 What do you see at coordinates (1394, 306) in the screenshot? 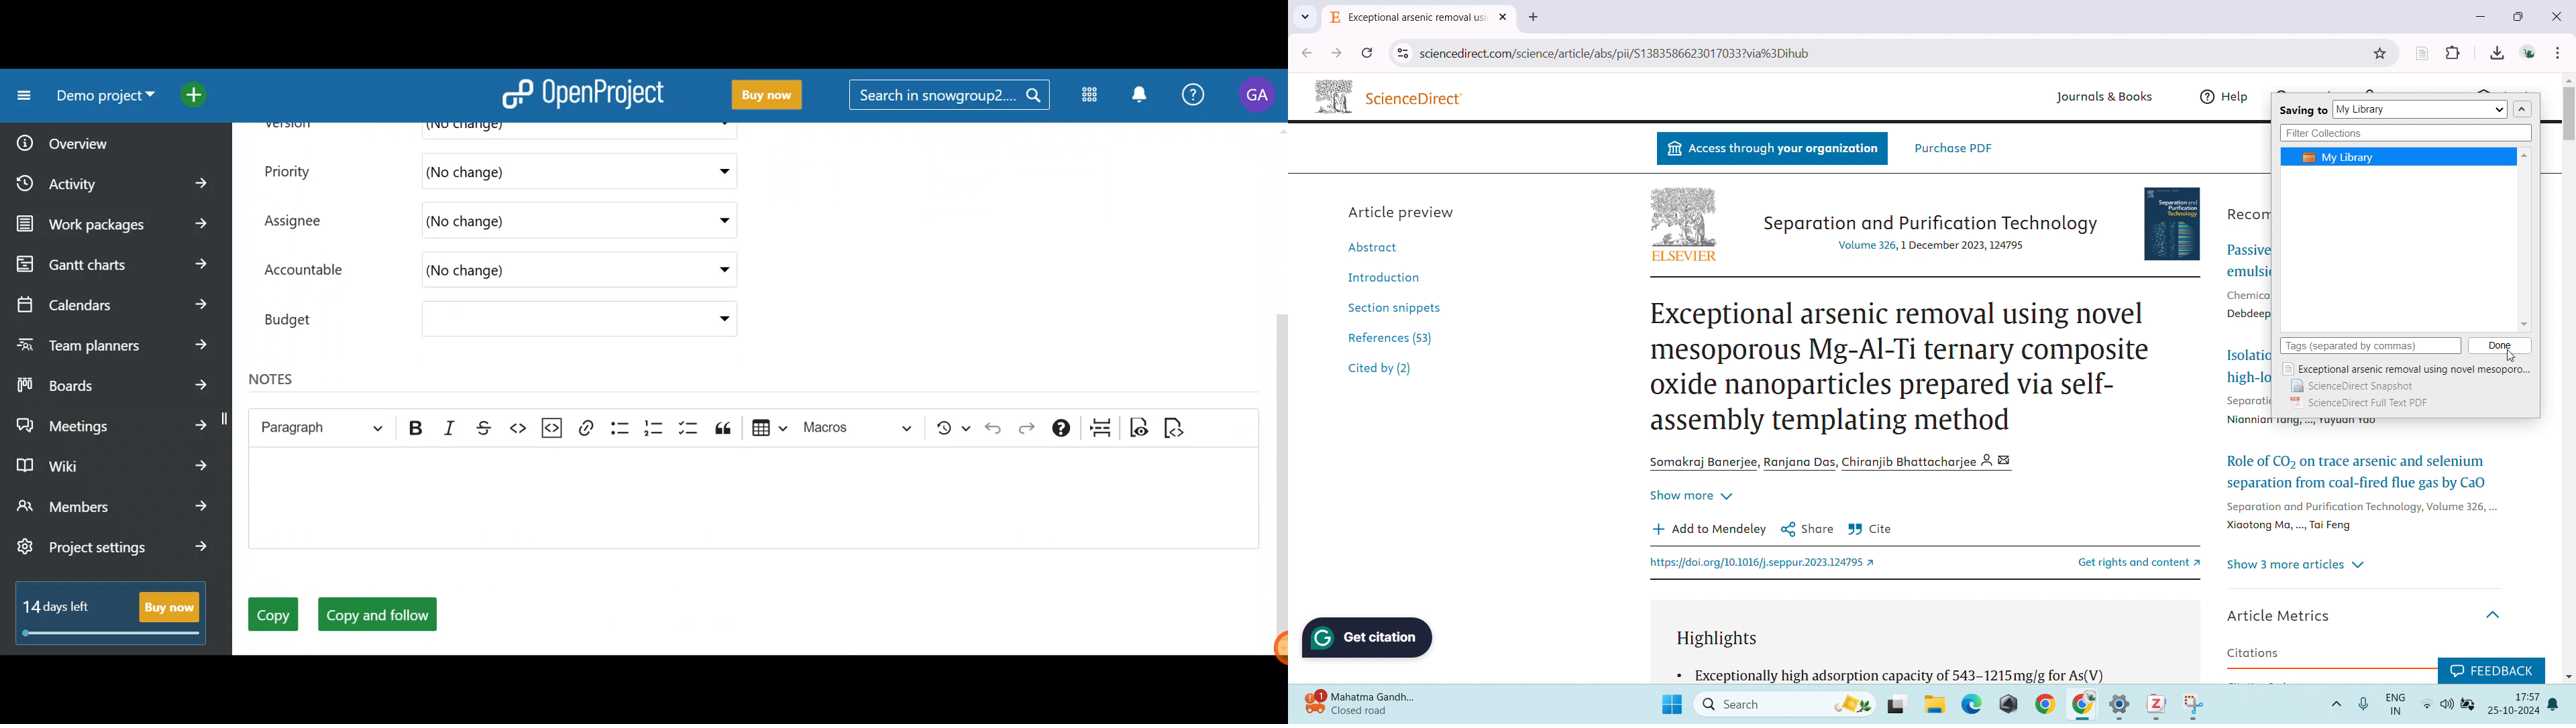
I see `Section snippets` at bounding box center [1394, 306].